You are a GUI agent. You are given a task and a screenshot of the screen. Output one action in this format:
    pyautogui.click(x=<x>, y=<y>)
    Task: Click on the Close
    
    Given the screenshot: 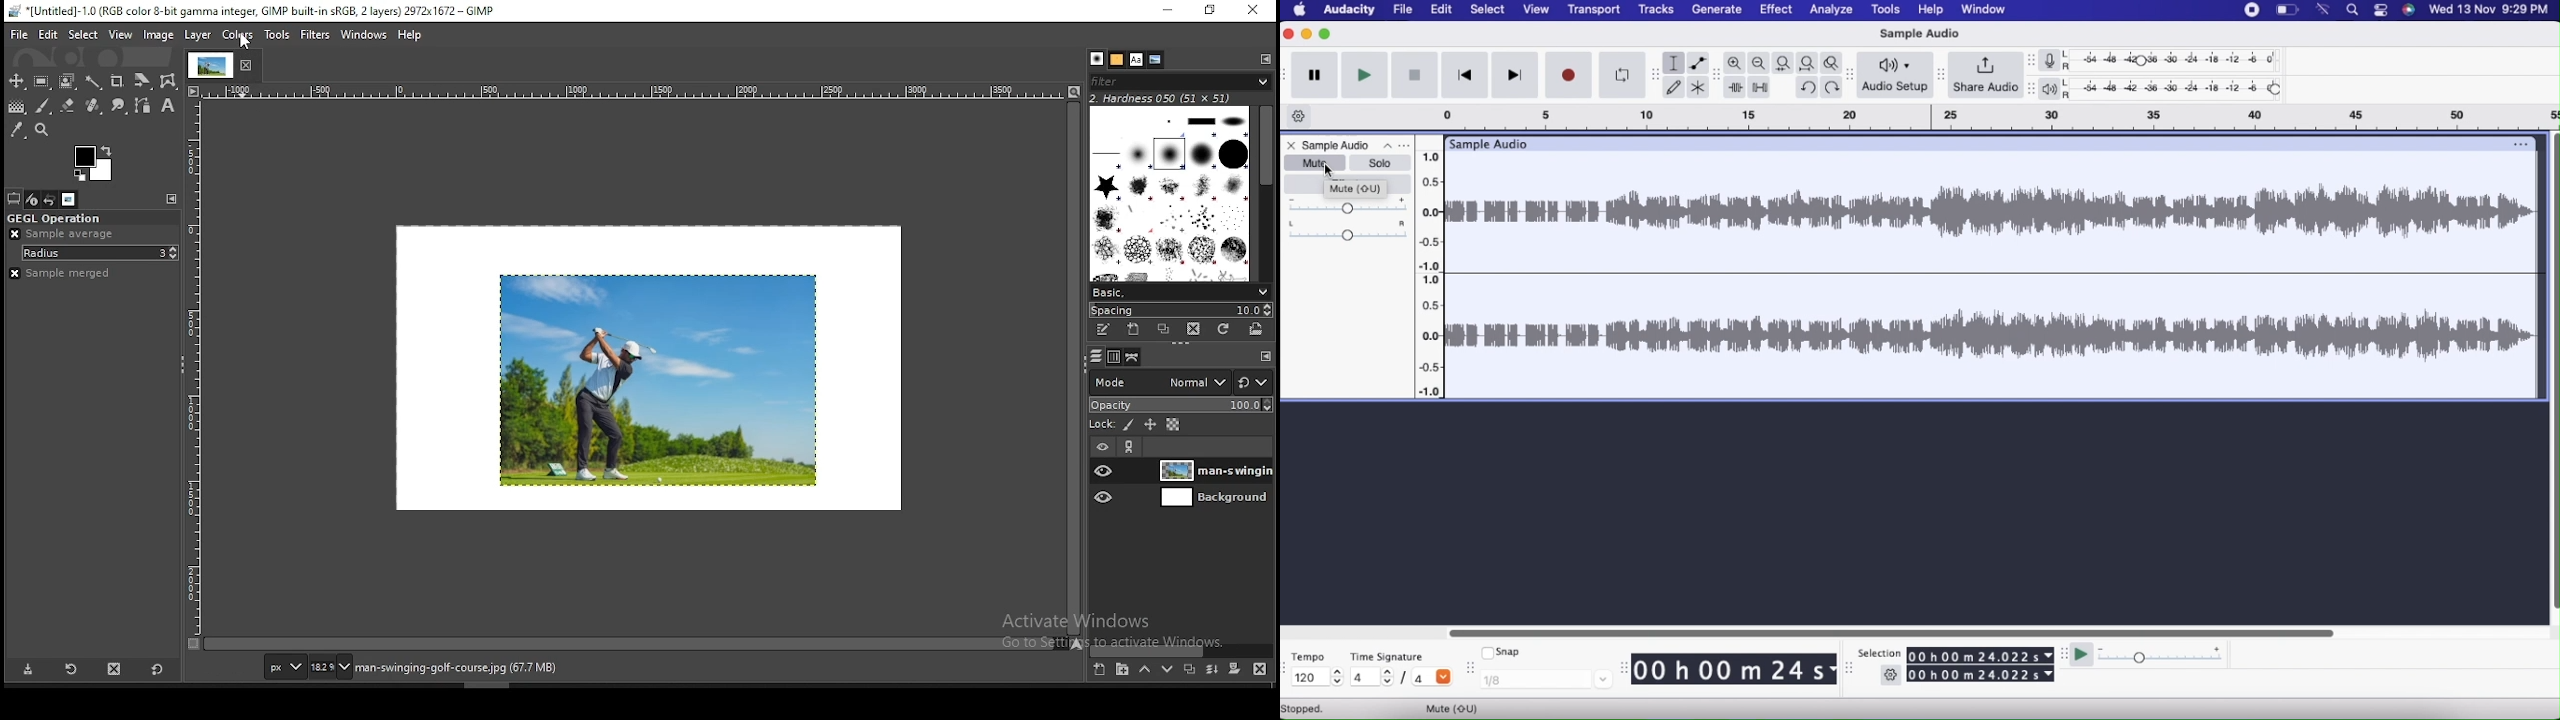 What is the action you would take?
    pyautogui.click(x=1288, y=35)
    